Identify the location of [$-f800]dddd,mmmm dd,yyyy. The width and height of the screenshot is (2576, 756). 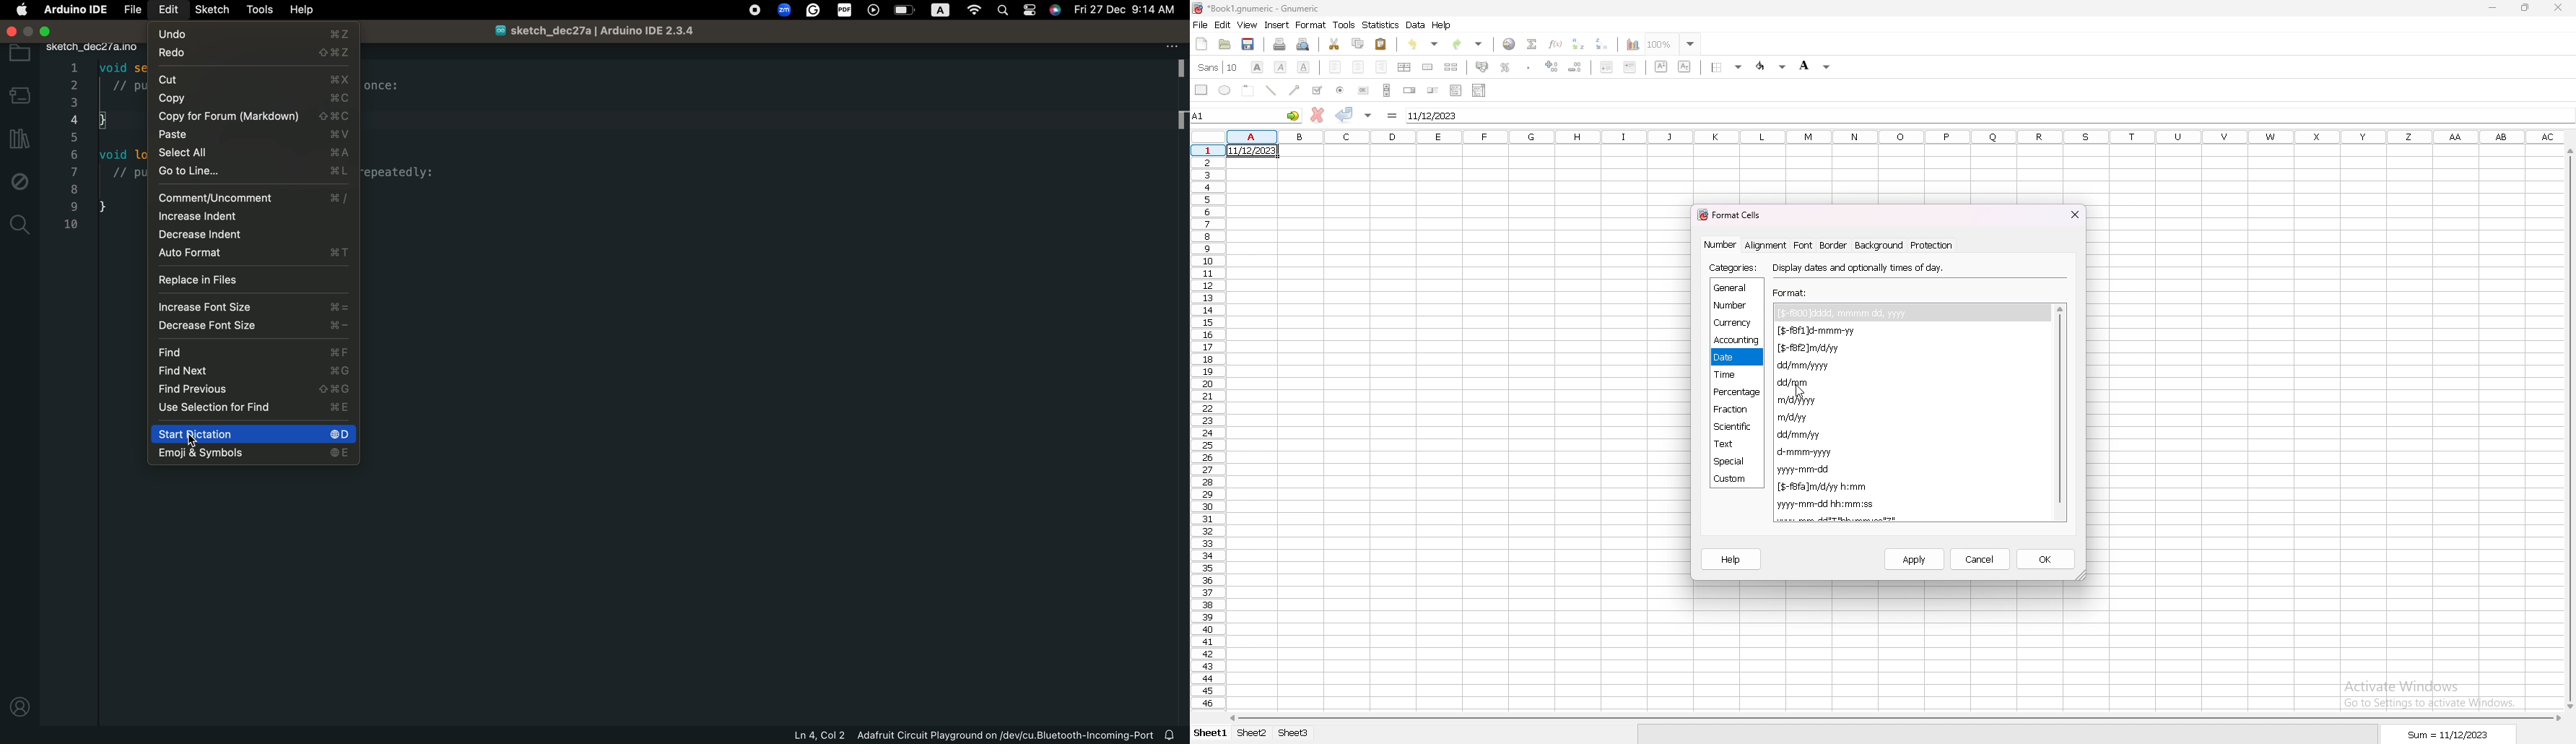
(1845, 313).